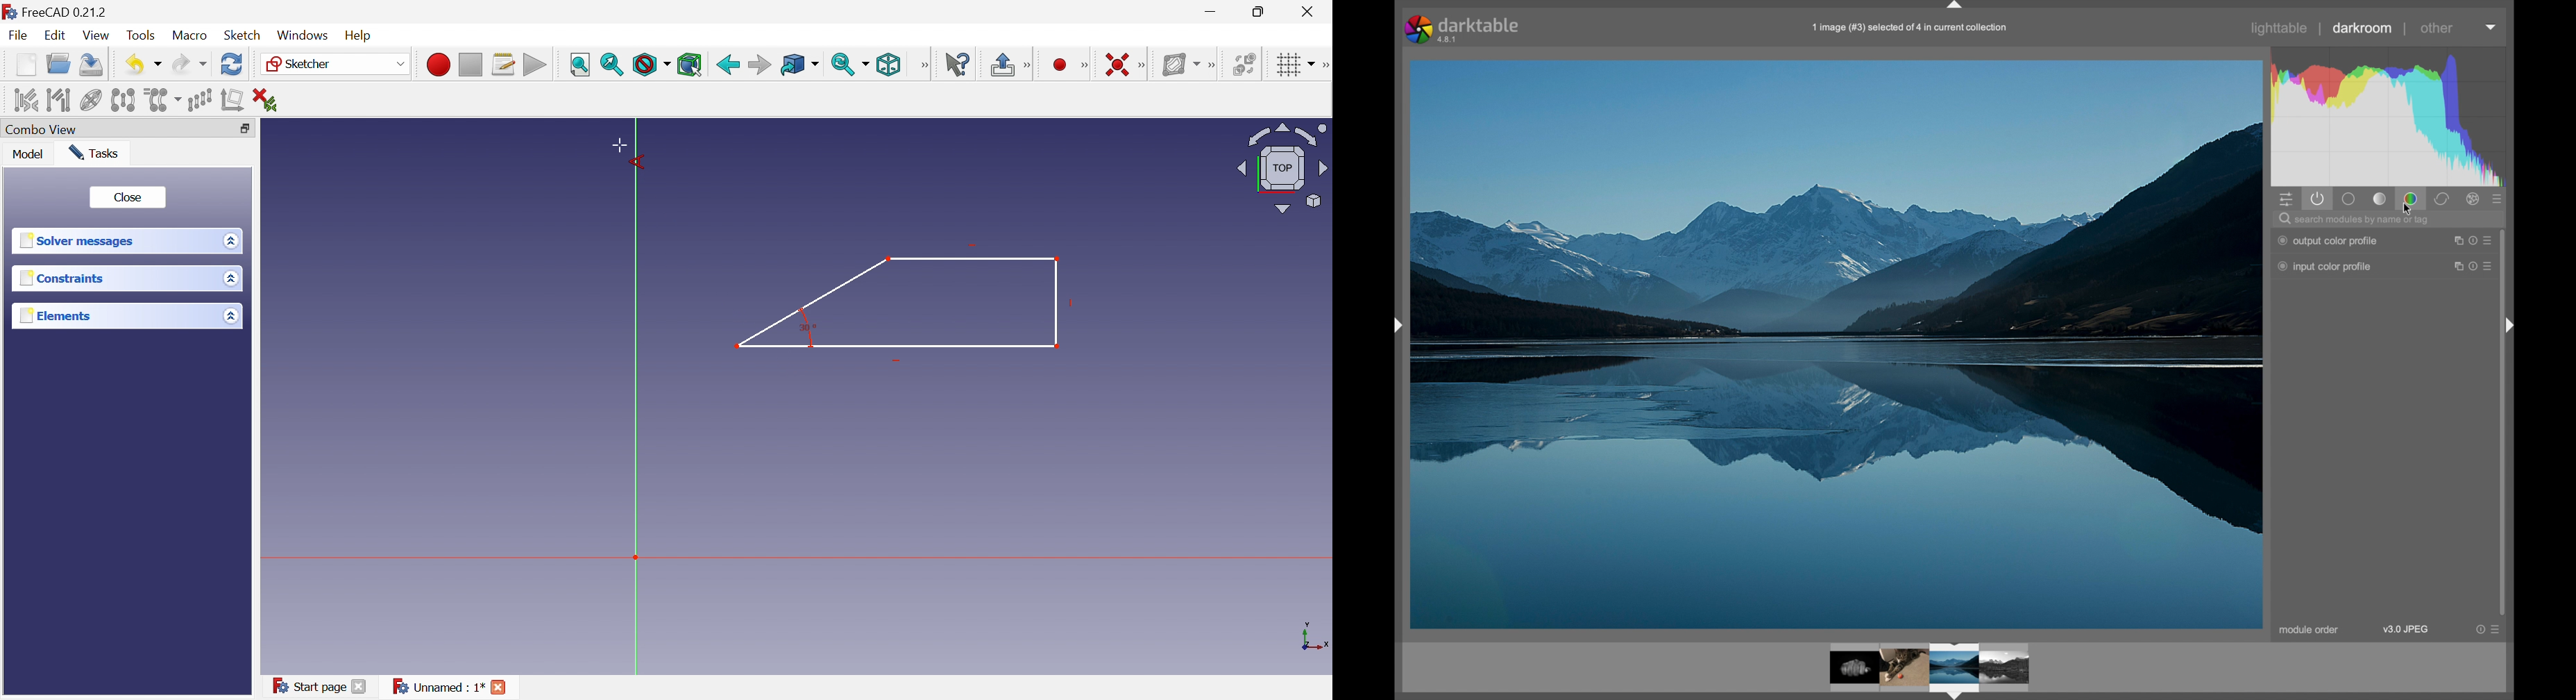 The height and width of the screenshot is (700, 2576). What do you see at coordinates (2491, 629) in the screenshot?
I see `more options` at bounding box center [2491, 629].